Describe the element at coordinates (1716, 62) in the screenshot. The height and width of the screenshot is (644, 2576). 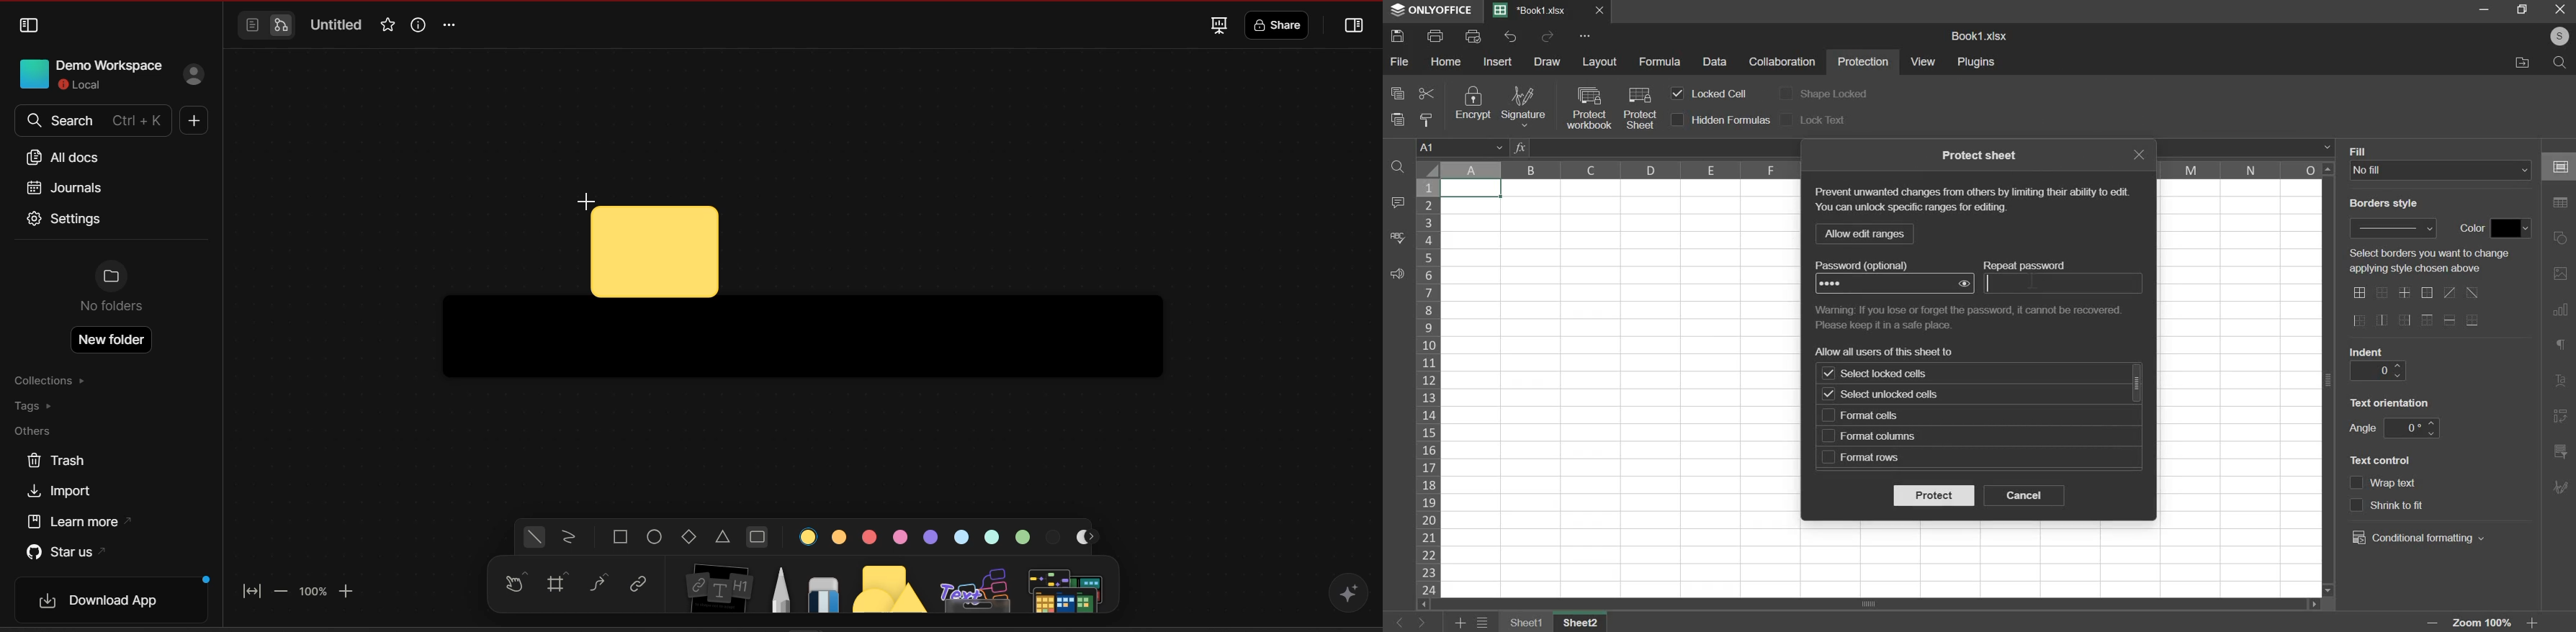
I see `data` at that location.